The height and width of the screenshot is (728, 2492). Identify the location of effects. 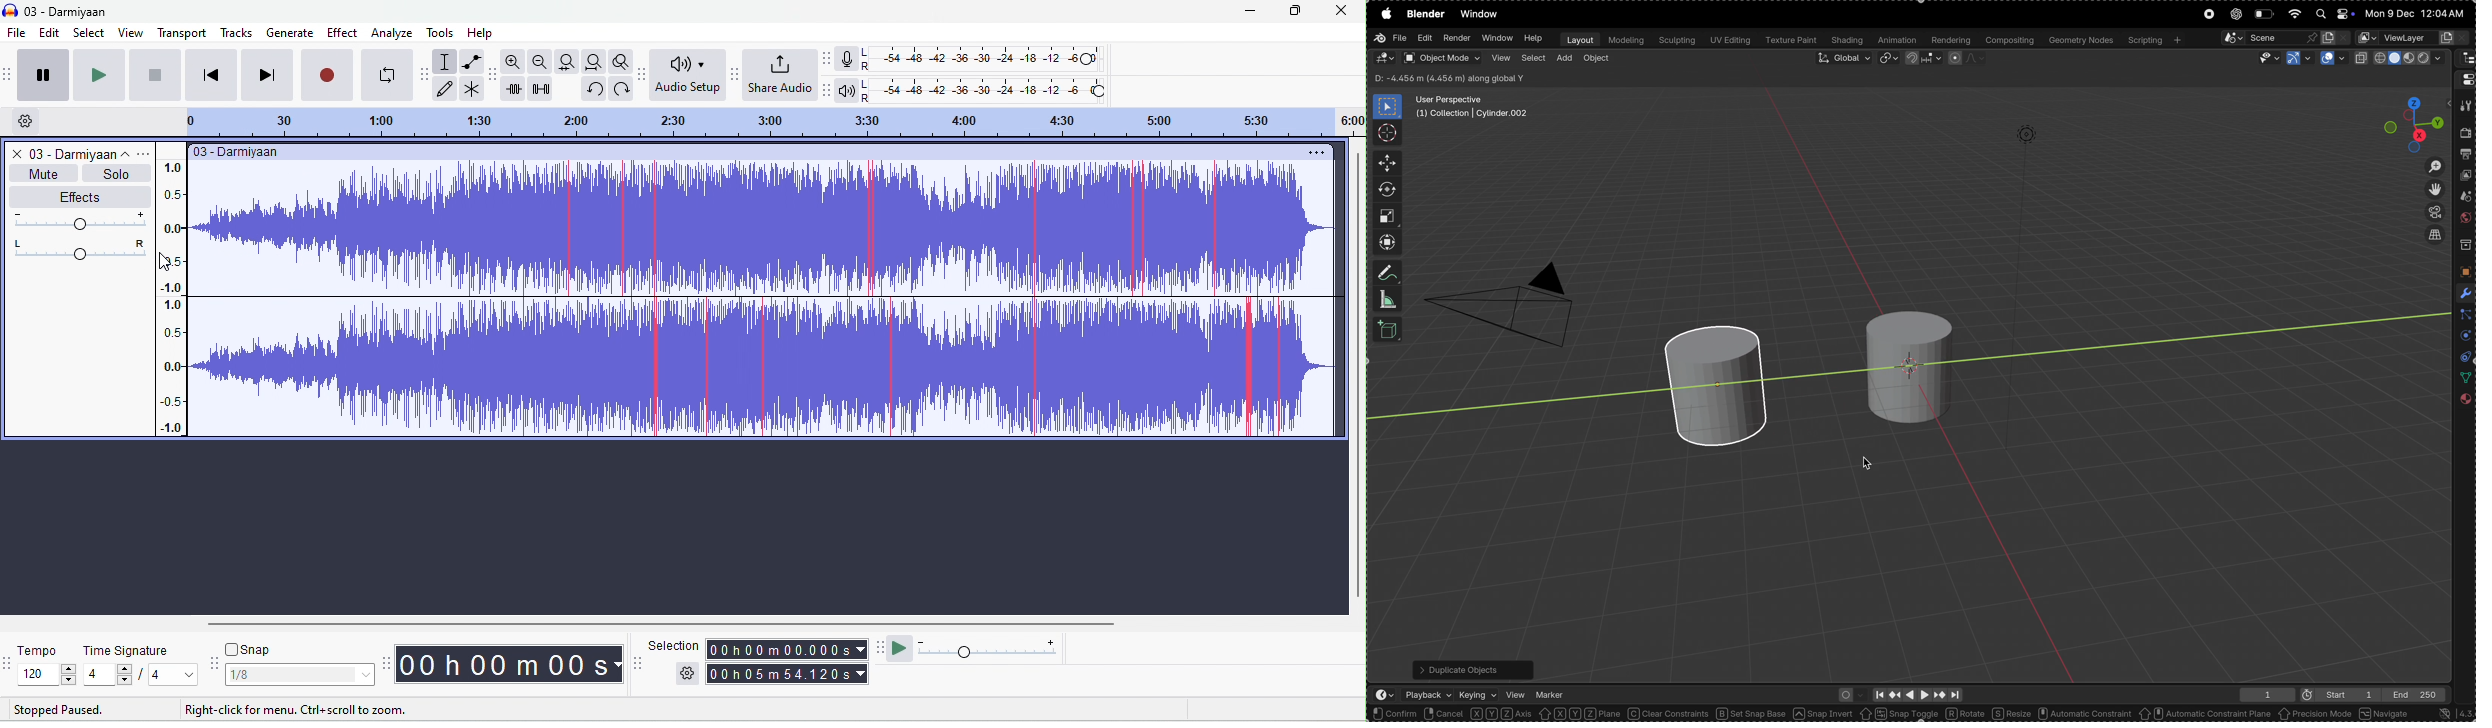
(79, 196).